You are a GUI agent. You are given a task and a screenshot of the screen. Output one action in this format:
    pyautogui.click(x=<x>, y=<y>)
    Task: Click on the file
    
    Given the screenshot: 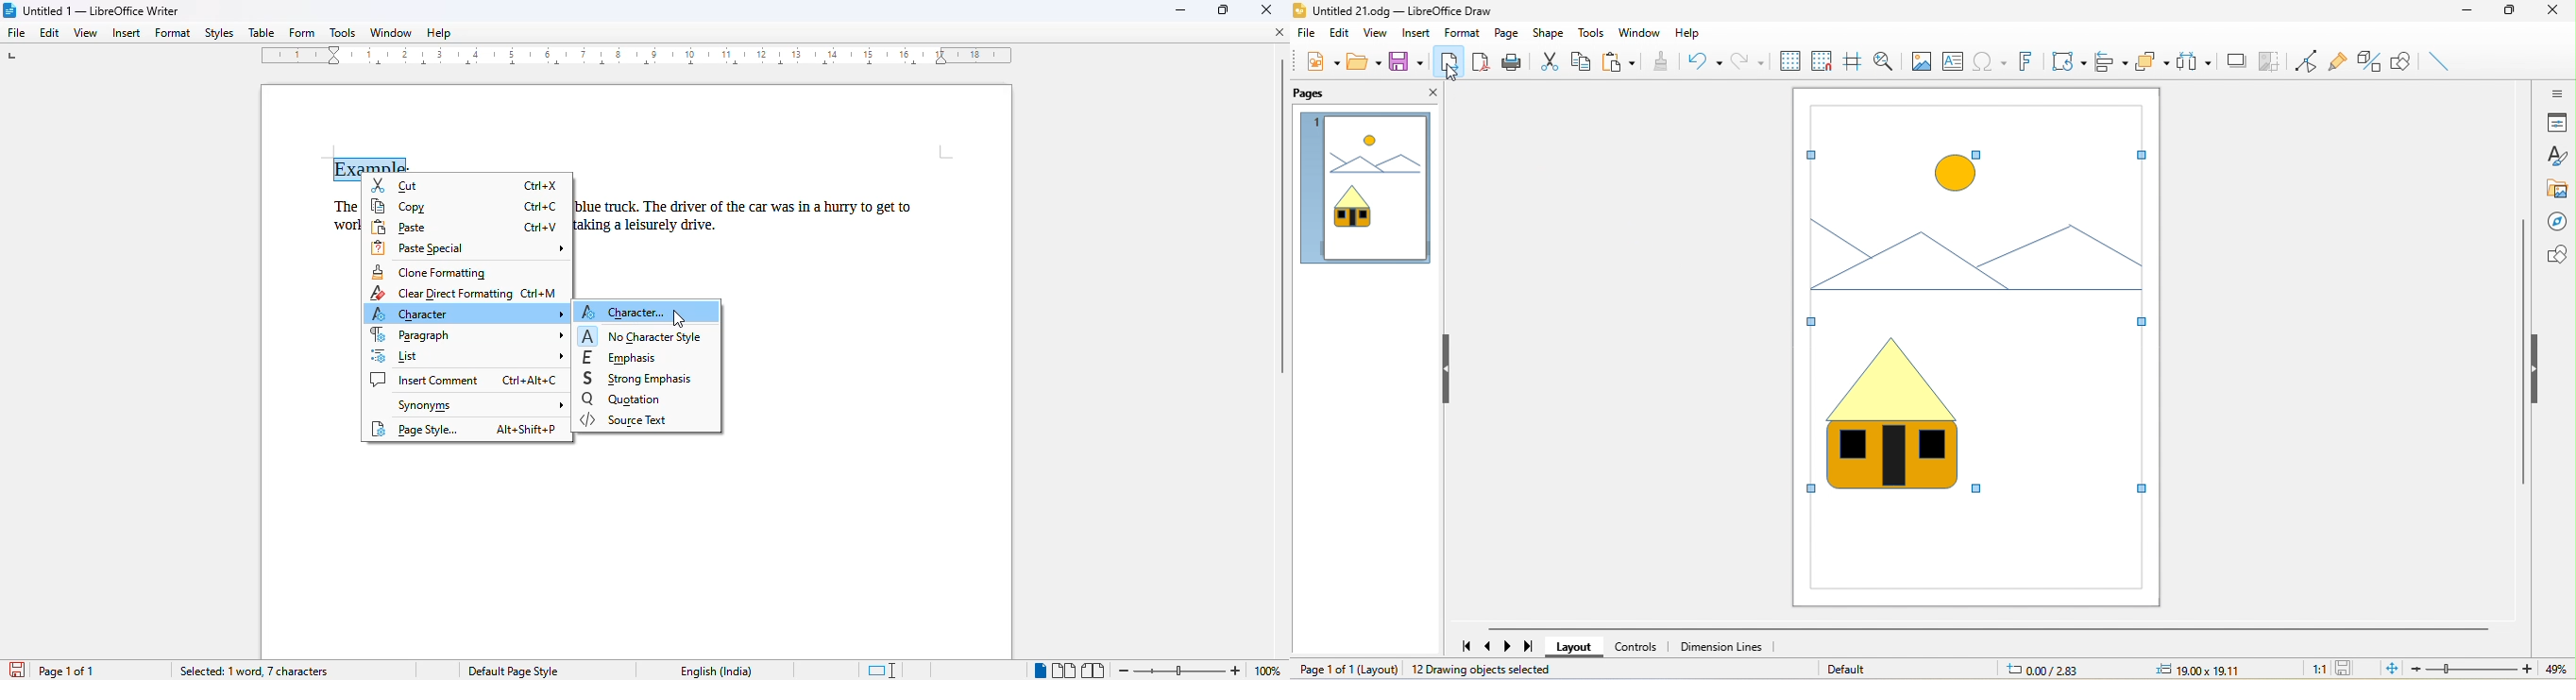 What is the action you would take?
    pyautogui.click(x=1309, y=34)
    